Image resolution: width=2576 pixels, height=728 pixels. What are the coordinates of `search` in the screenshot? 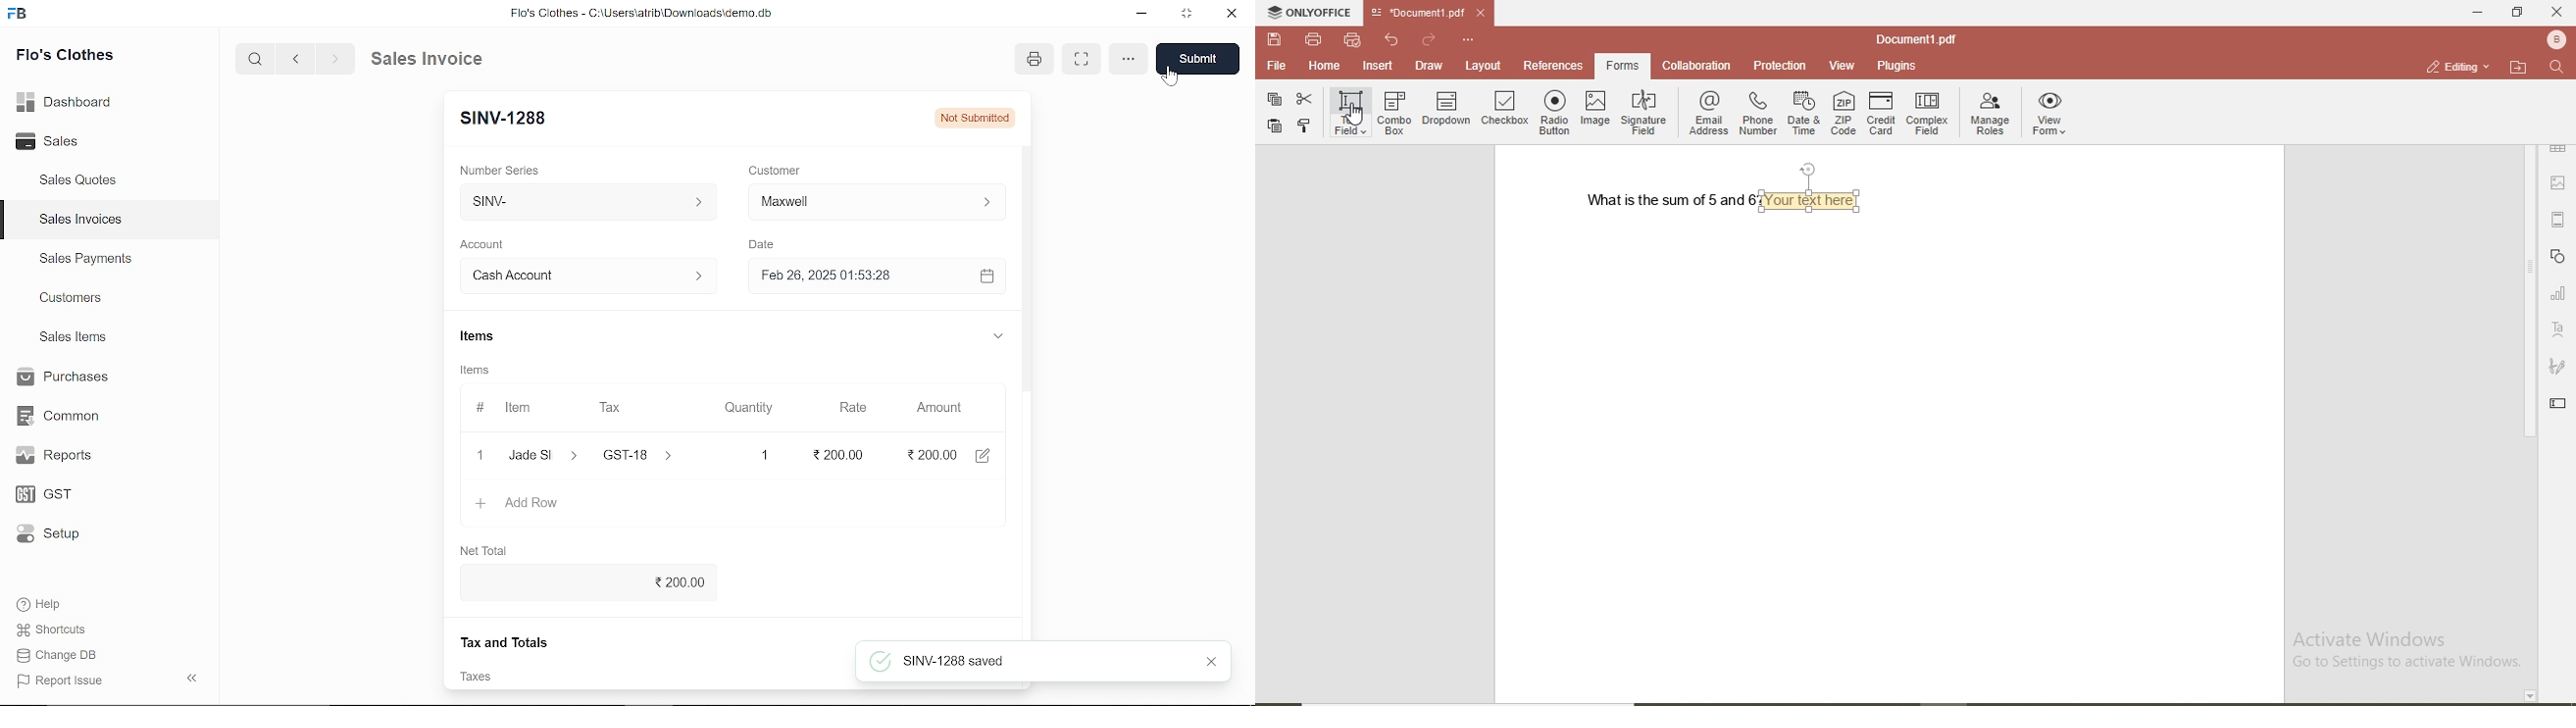 It's located at (257, 58).